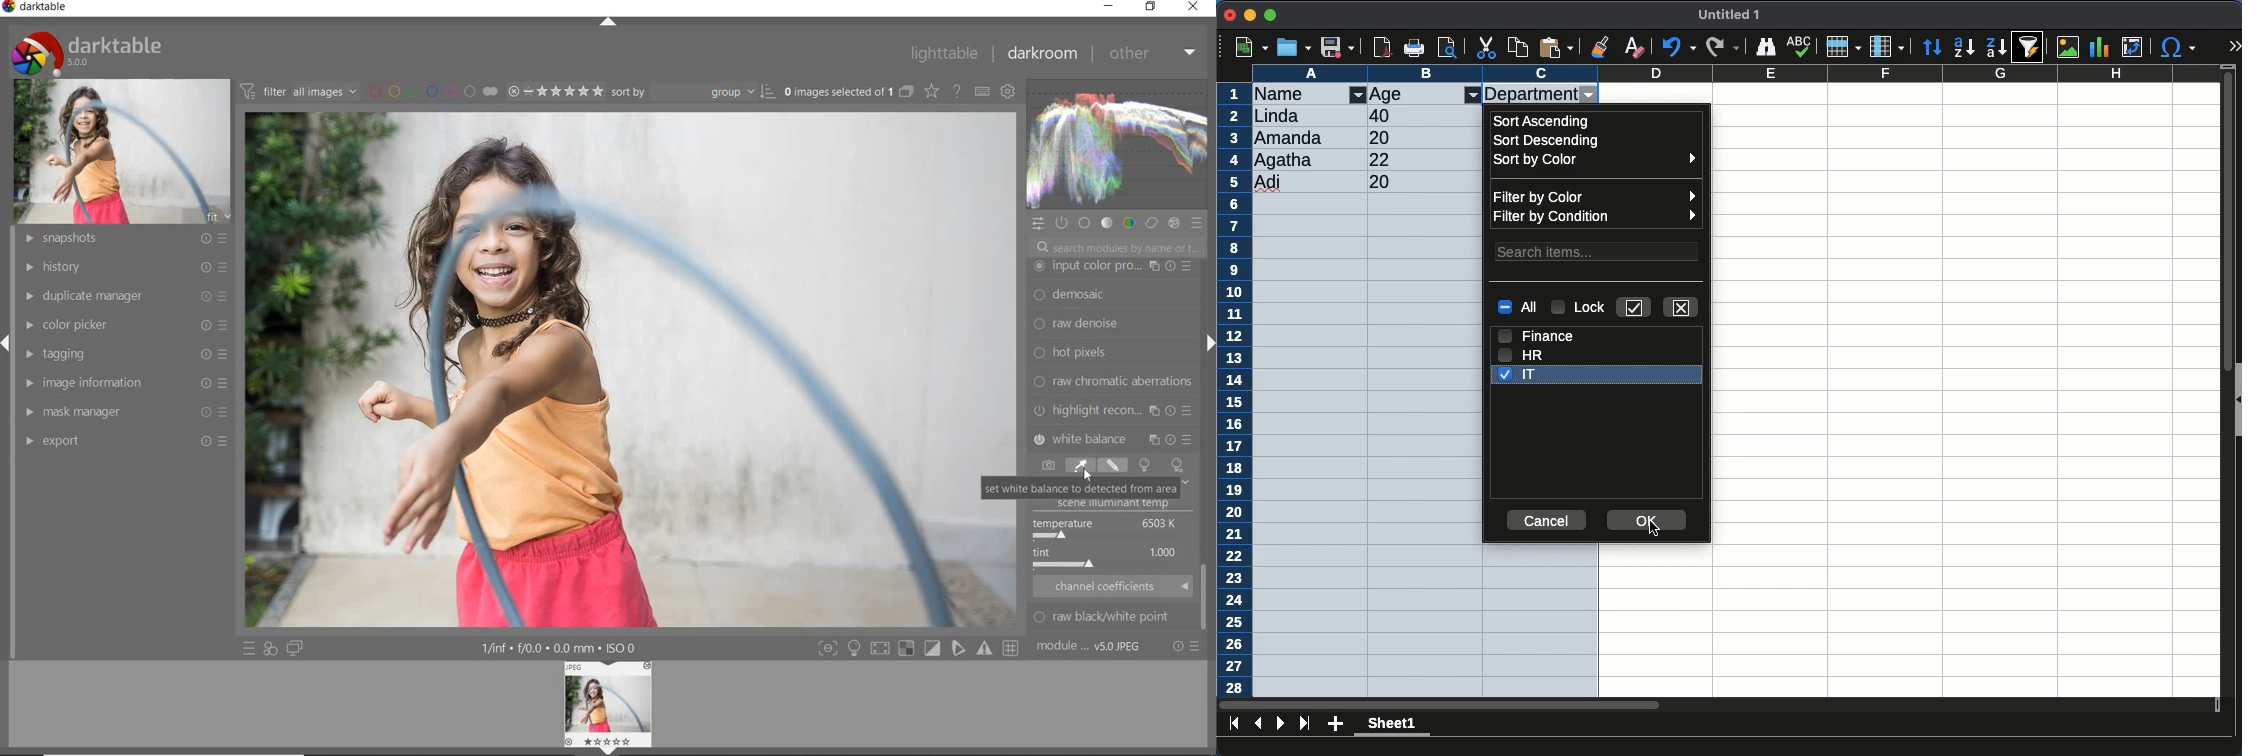 Image resolution: width=2268 pixels, height=756 pixels. What do you see at coordinates (298, 648) in the screenshot?
I see `display a second darkroom image window` at bounding box center [298, 648].